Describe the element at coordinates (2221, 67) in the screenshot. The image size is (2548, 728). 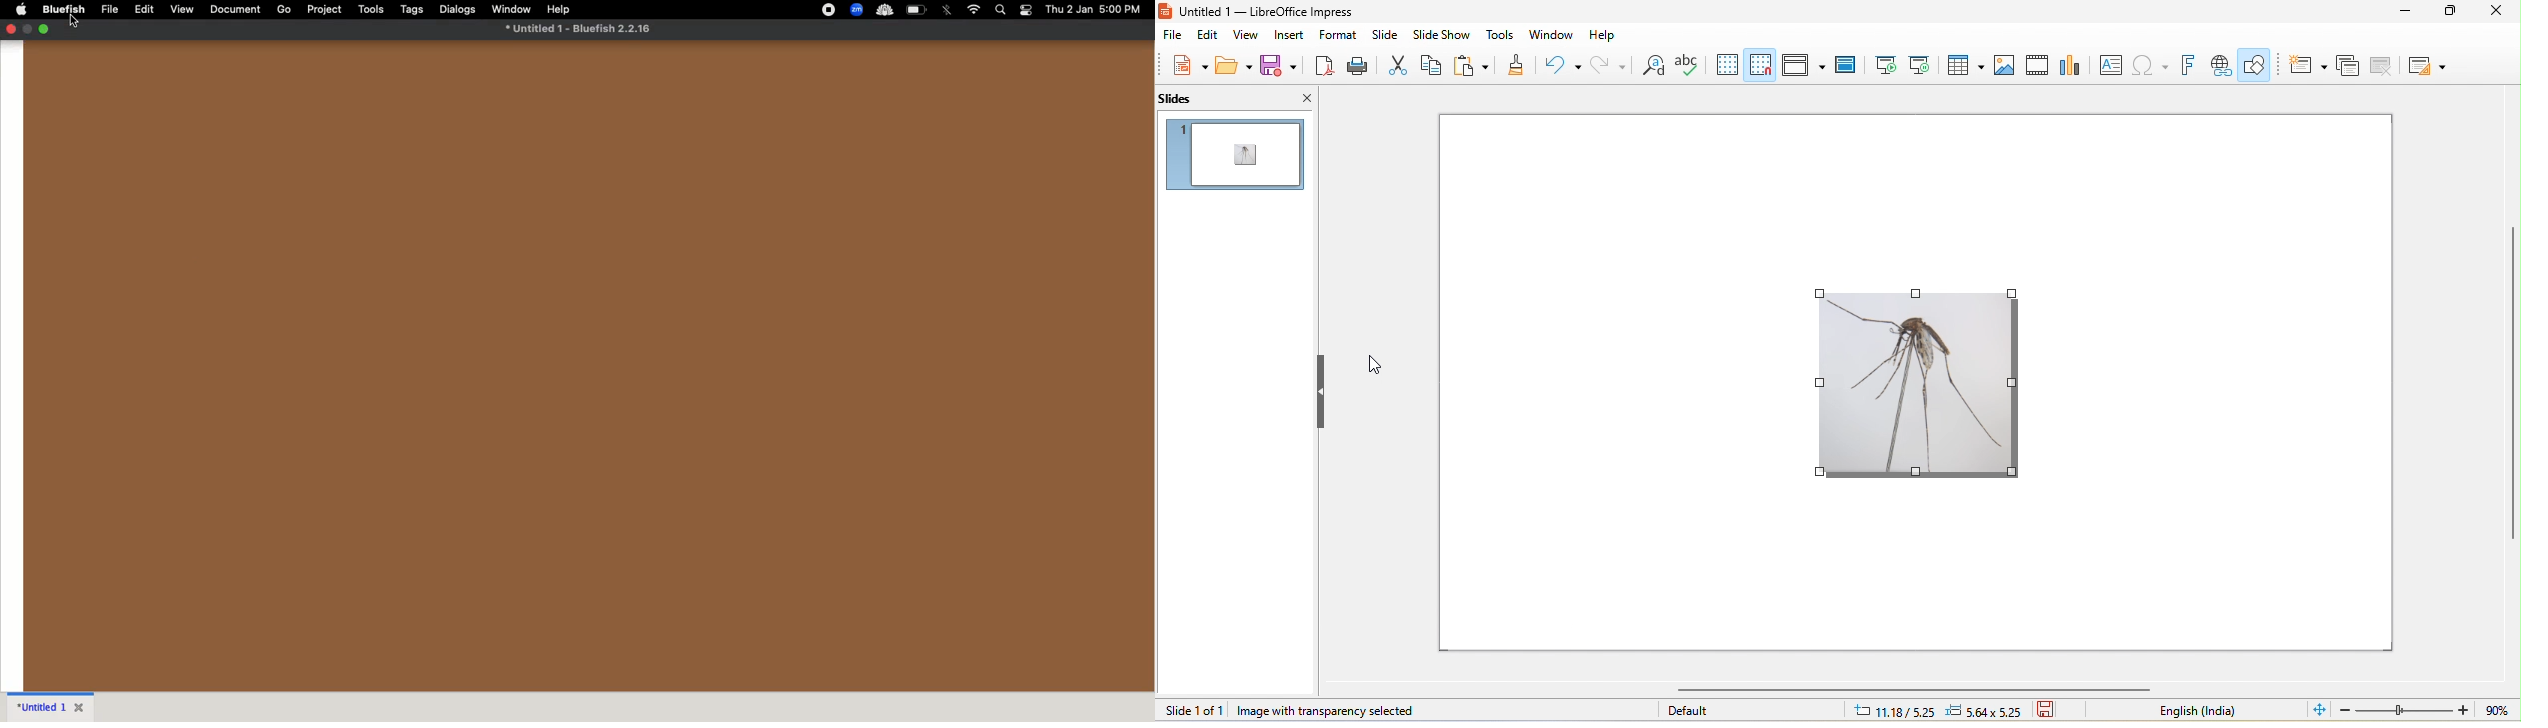
I see `insert hyperlink` at that location.